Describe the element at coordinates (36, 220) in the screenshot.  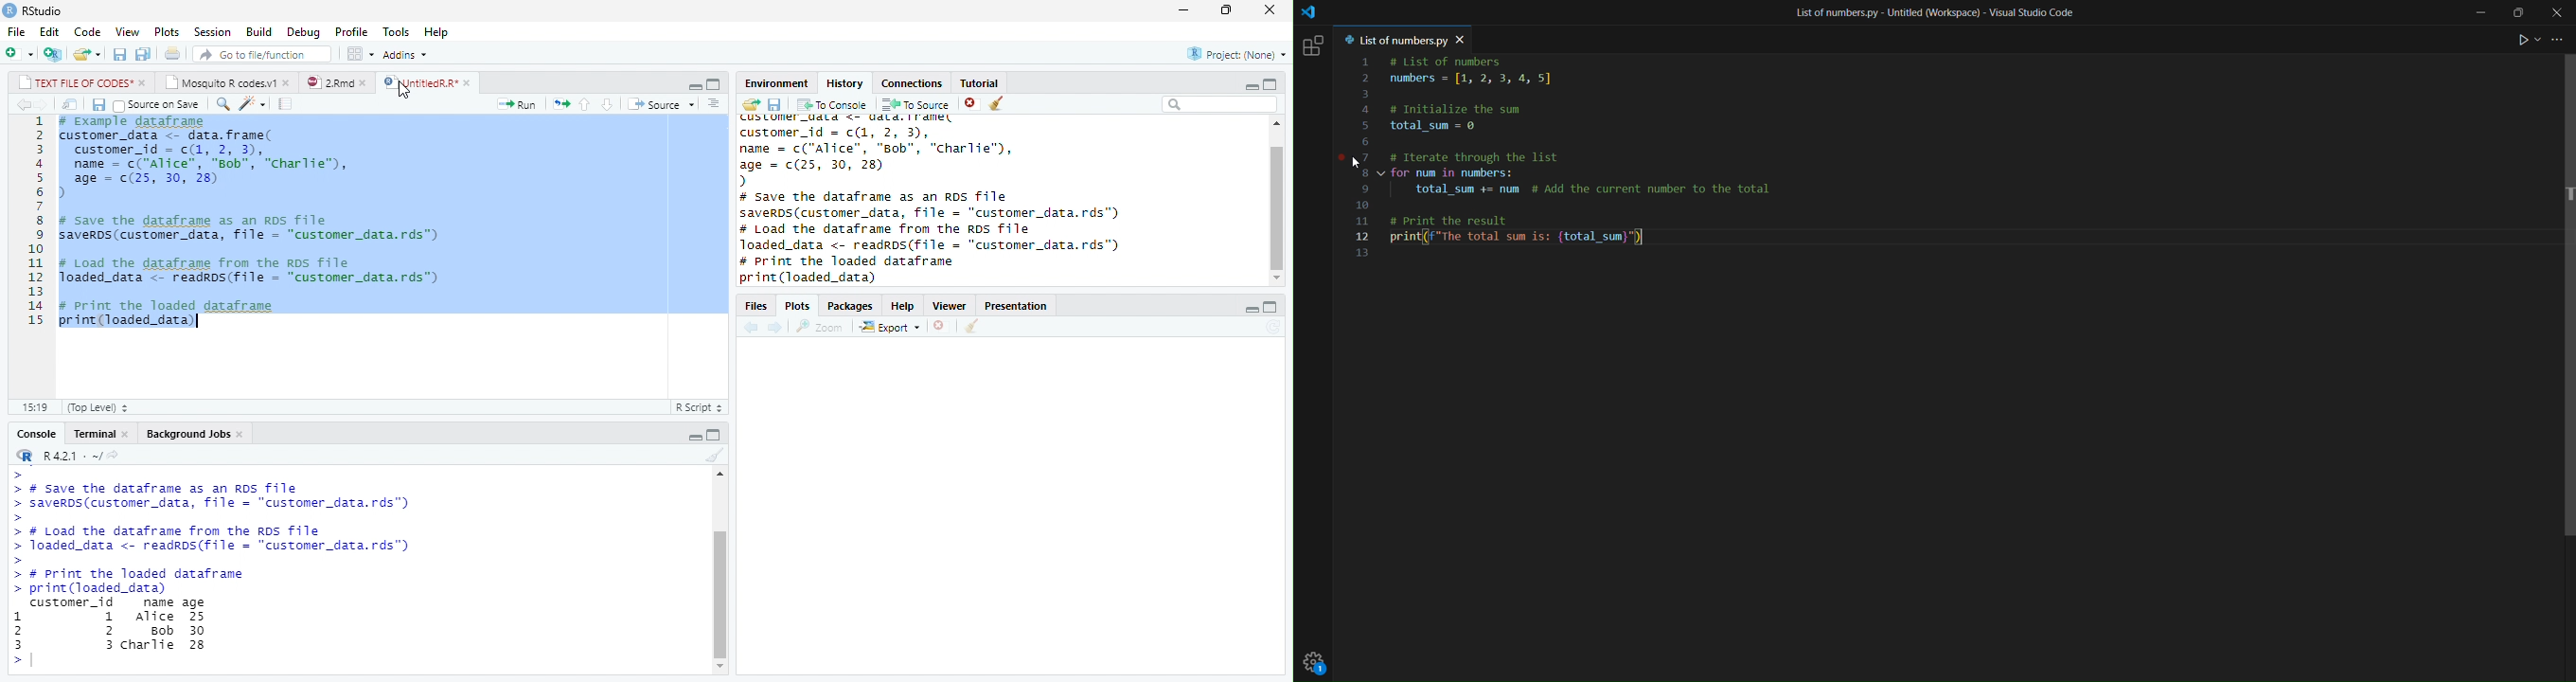
I see `line numbering` at that location.